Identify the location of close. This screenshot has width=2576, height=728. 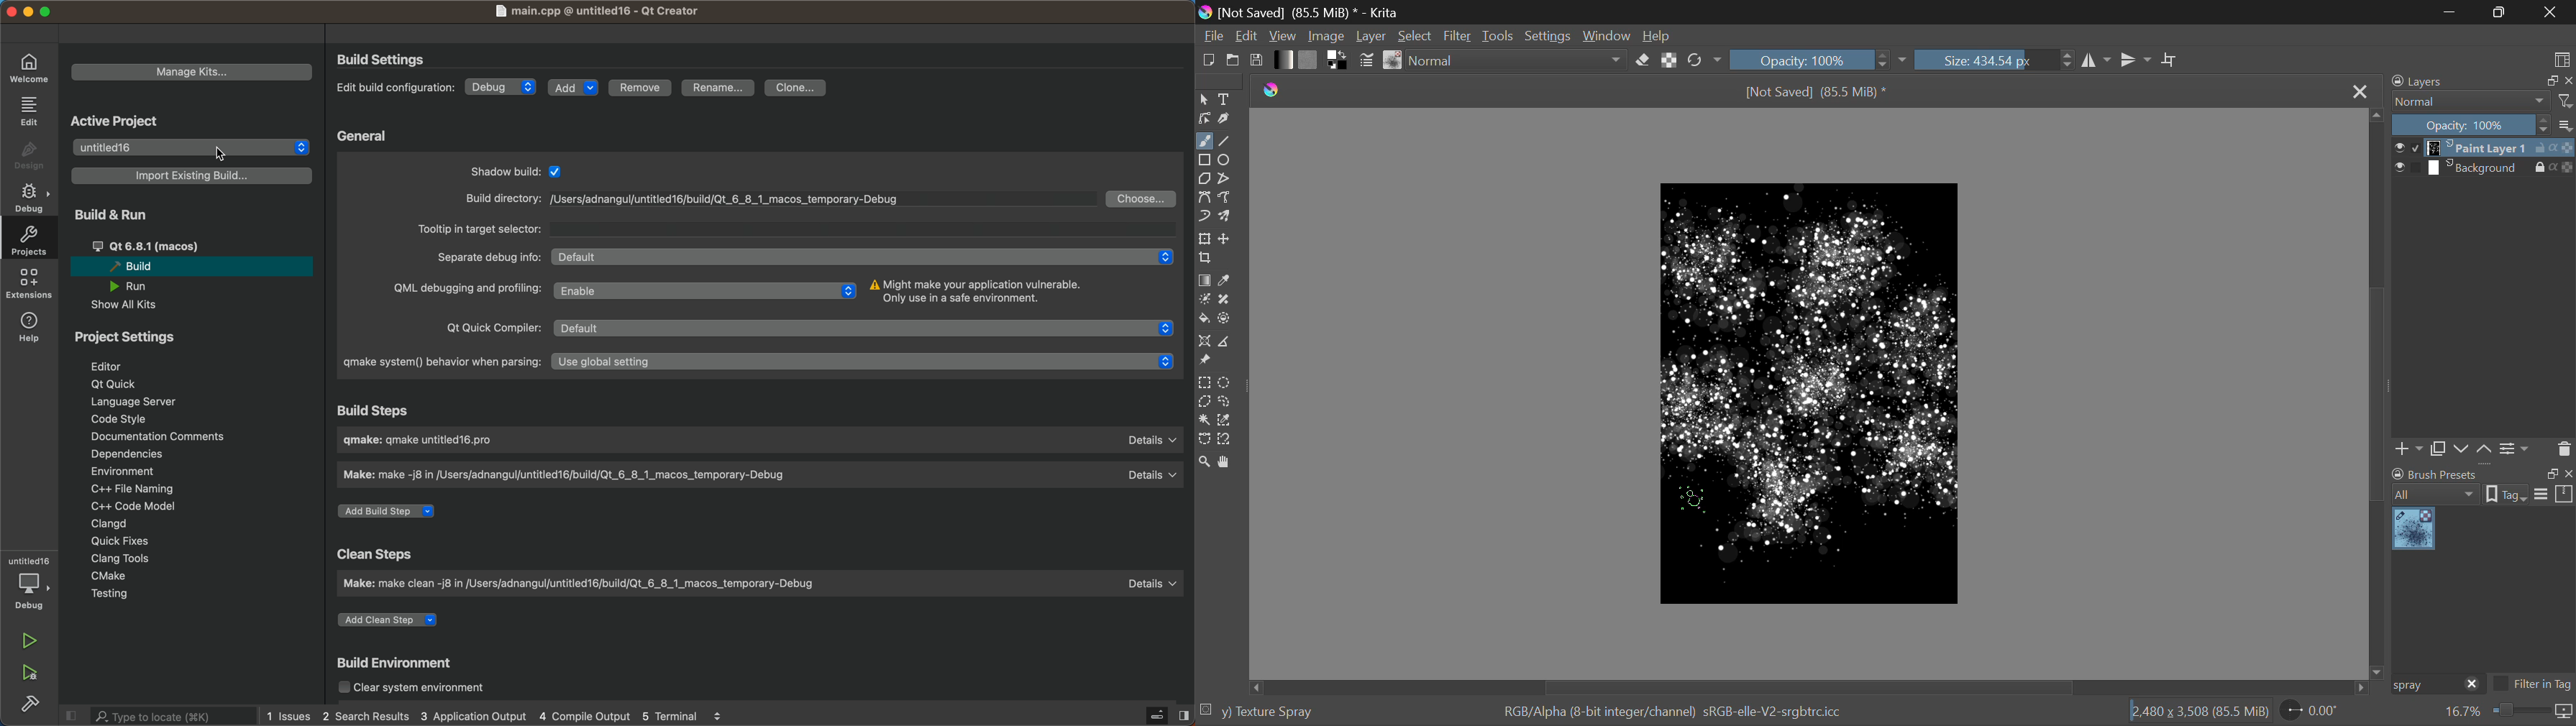
(2472, 685).